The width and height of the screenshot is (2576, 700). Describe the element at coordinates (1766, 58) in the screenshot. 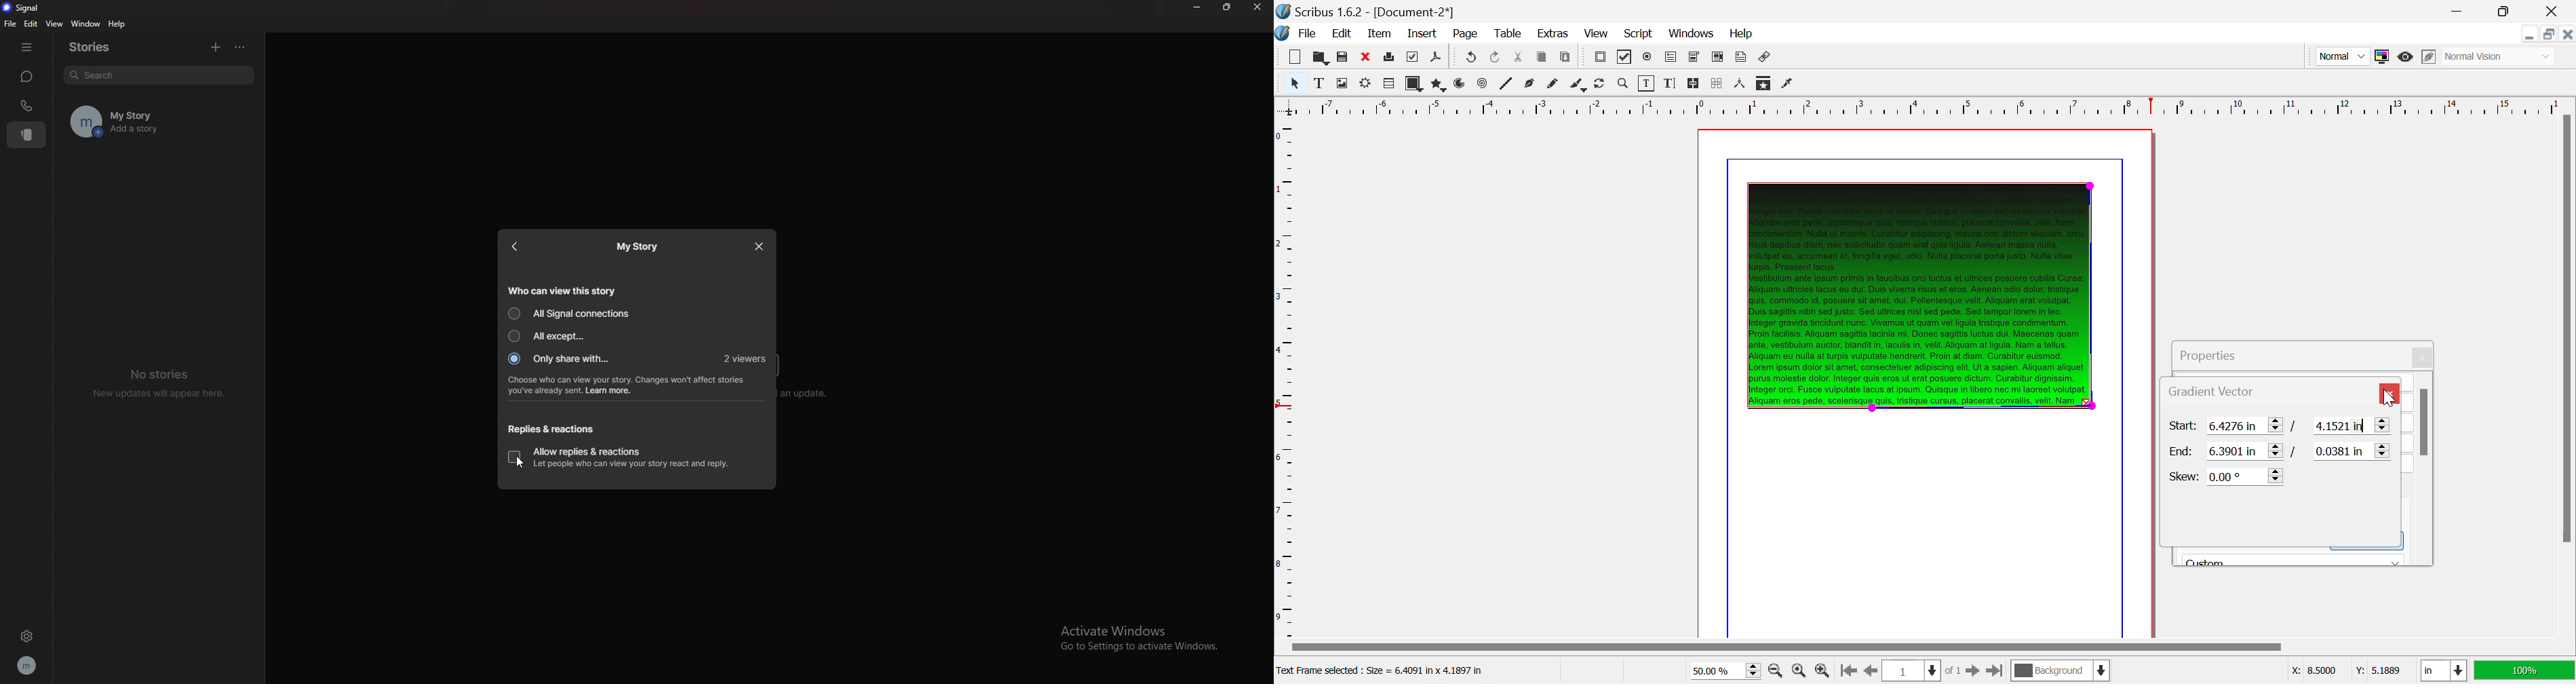

I see `Link Annotation` at that location.